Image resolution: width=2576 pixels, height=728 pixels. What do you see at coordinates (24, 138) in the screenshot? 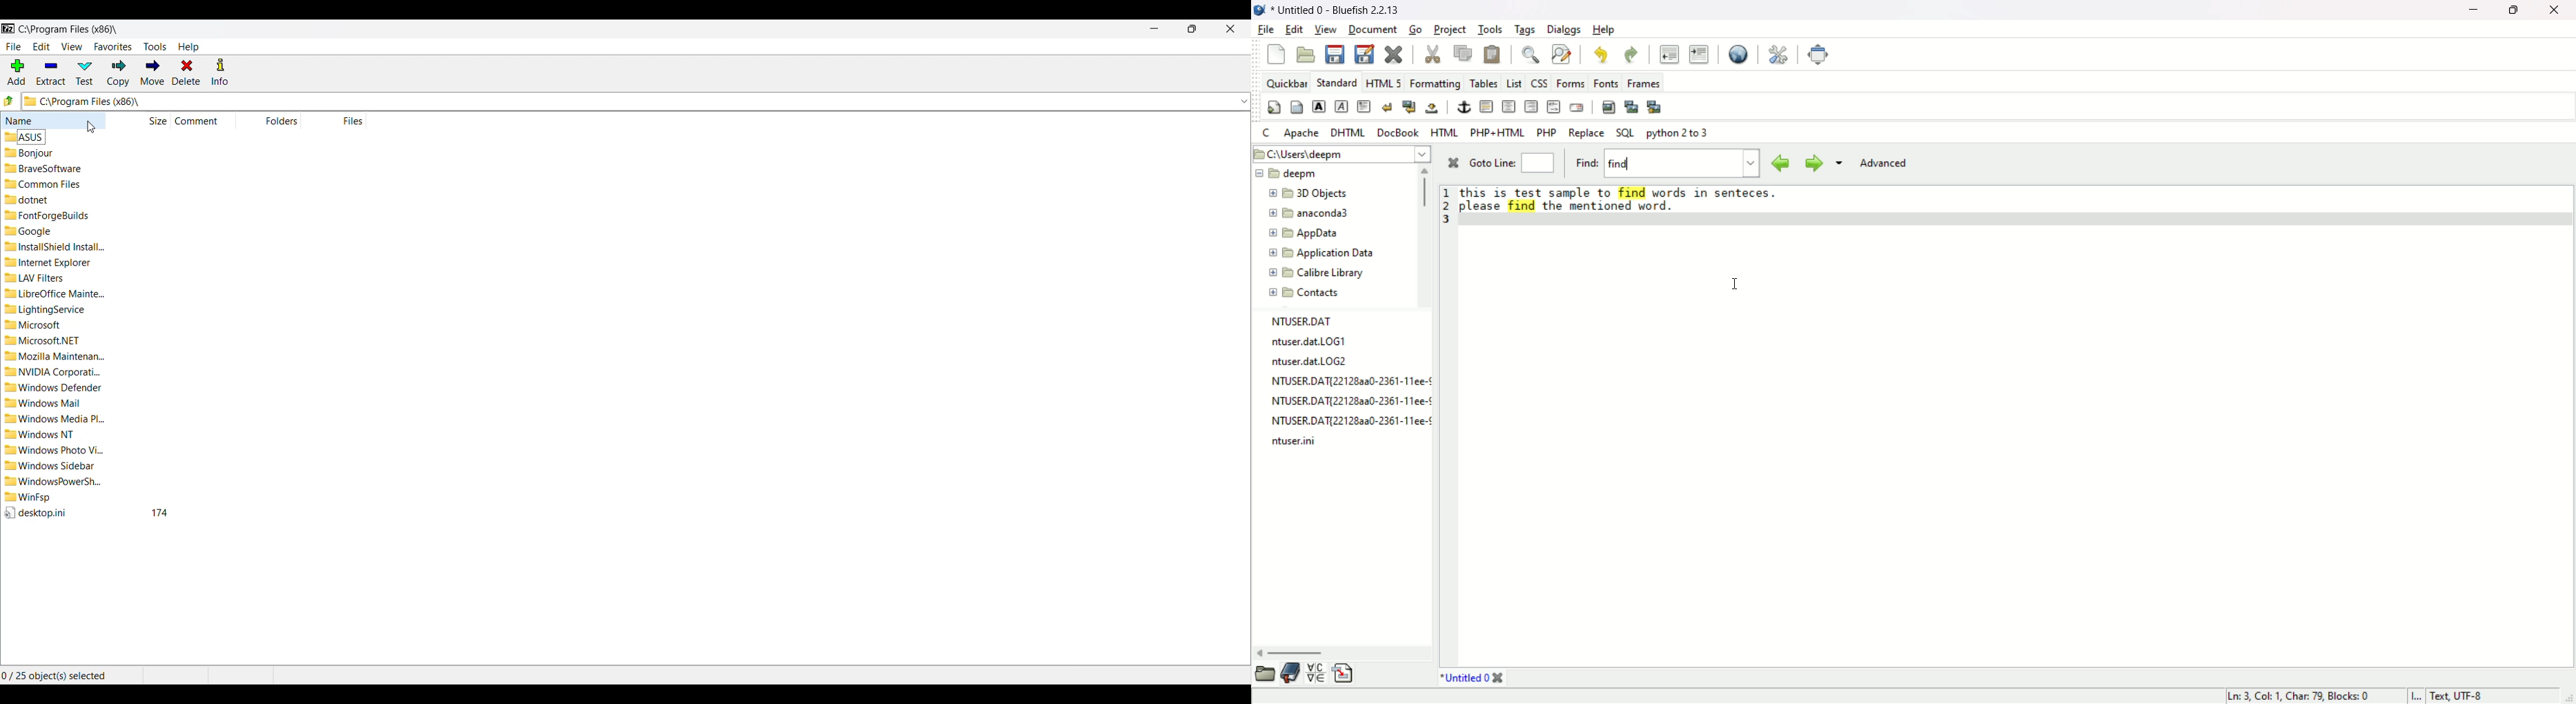
I see `Asus` at bounding box center [24, 138].